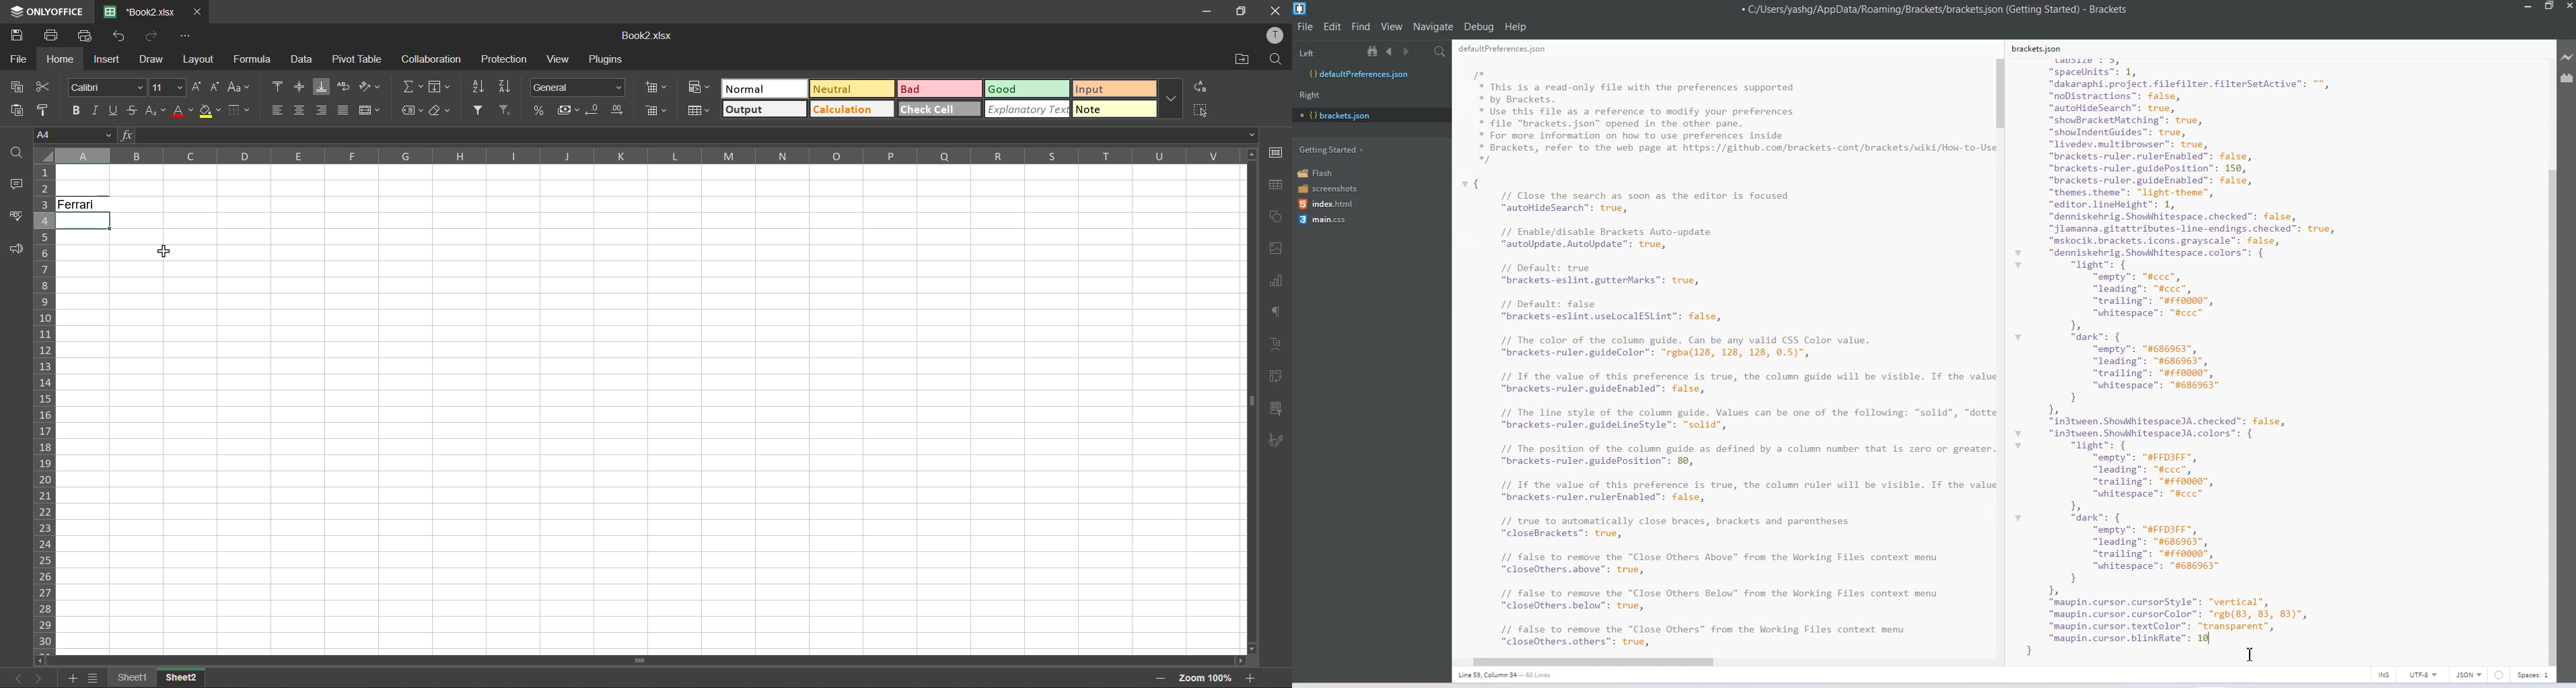 Image resolution: width=2576 pixels, height=700 pixels. What do you see at coordinates (1203, 110) in the screenshot?
I see `select all` at bounding box center [1203, 110].